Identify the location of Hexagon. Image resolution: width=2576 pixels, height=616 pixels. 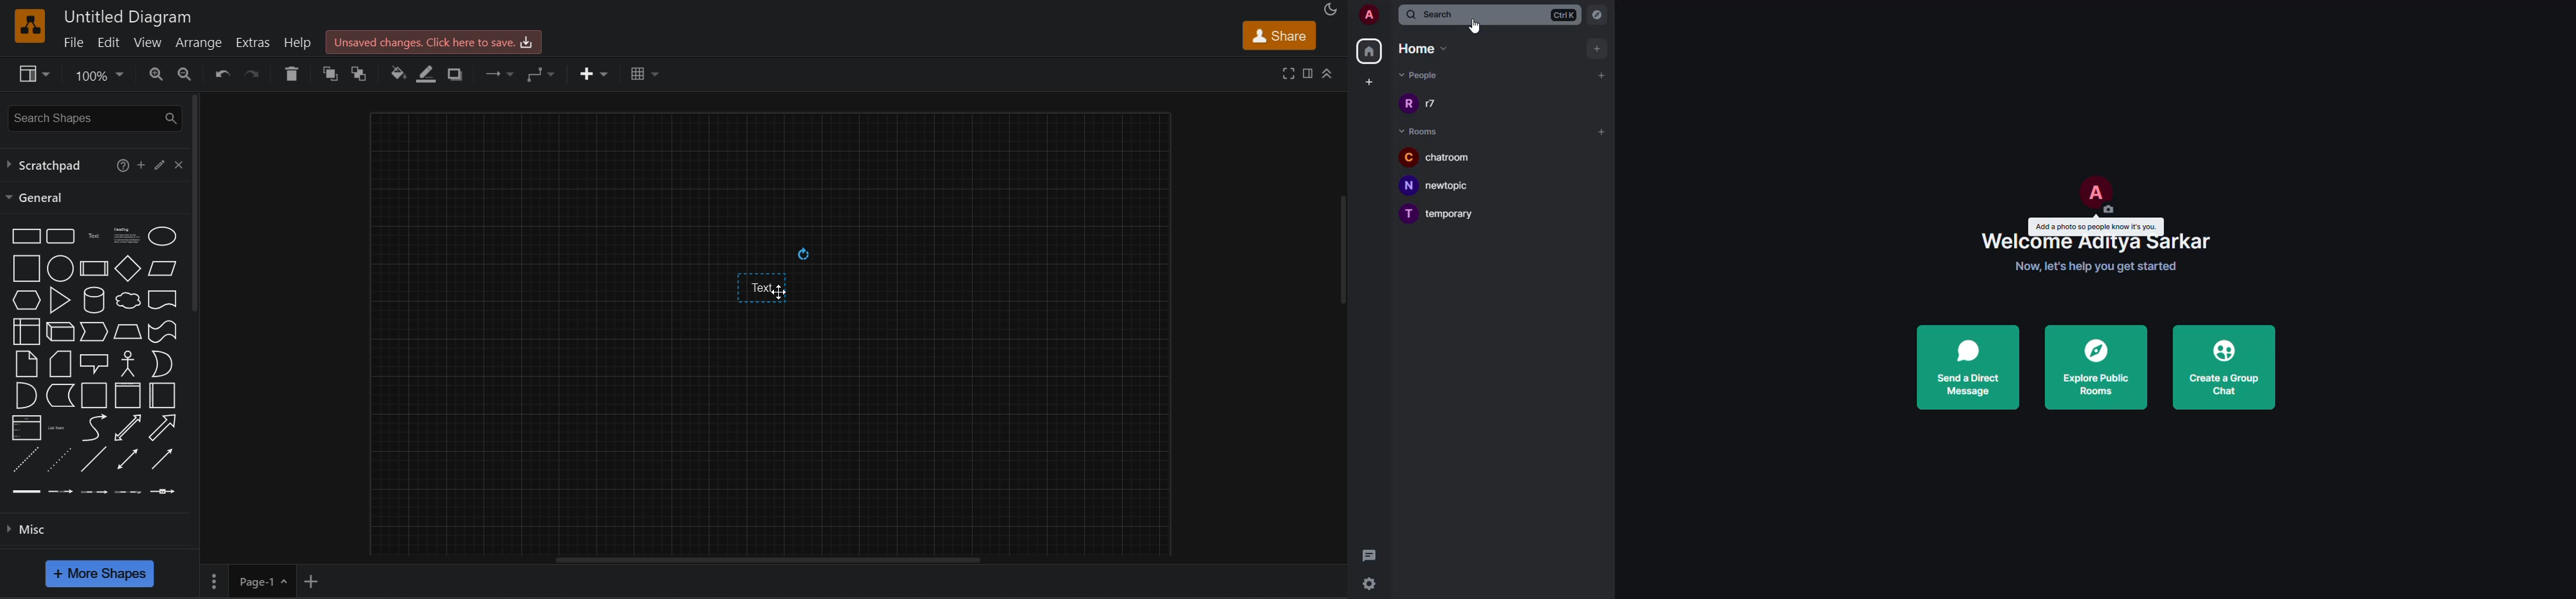
(27, 300).